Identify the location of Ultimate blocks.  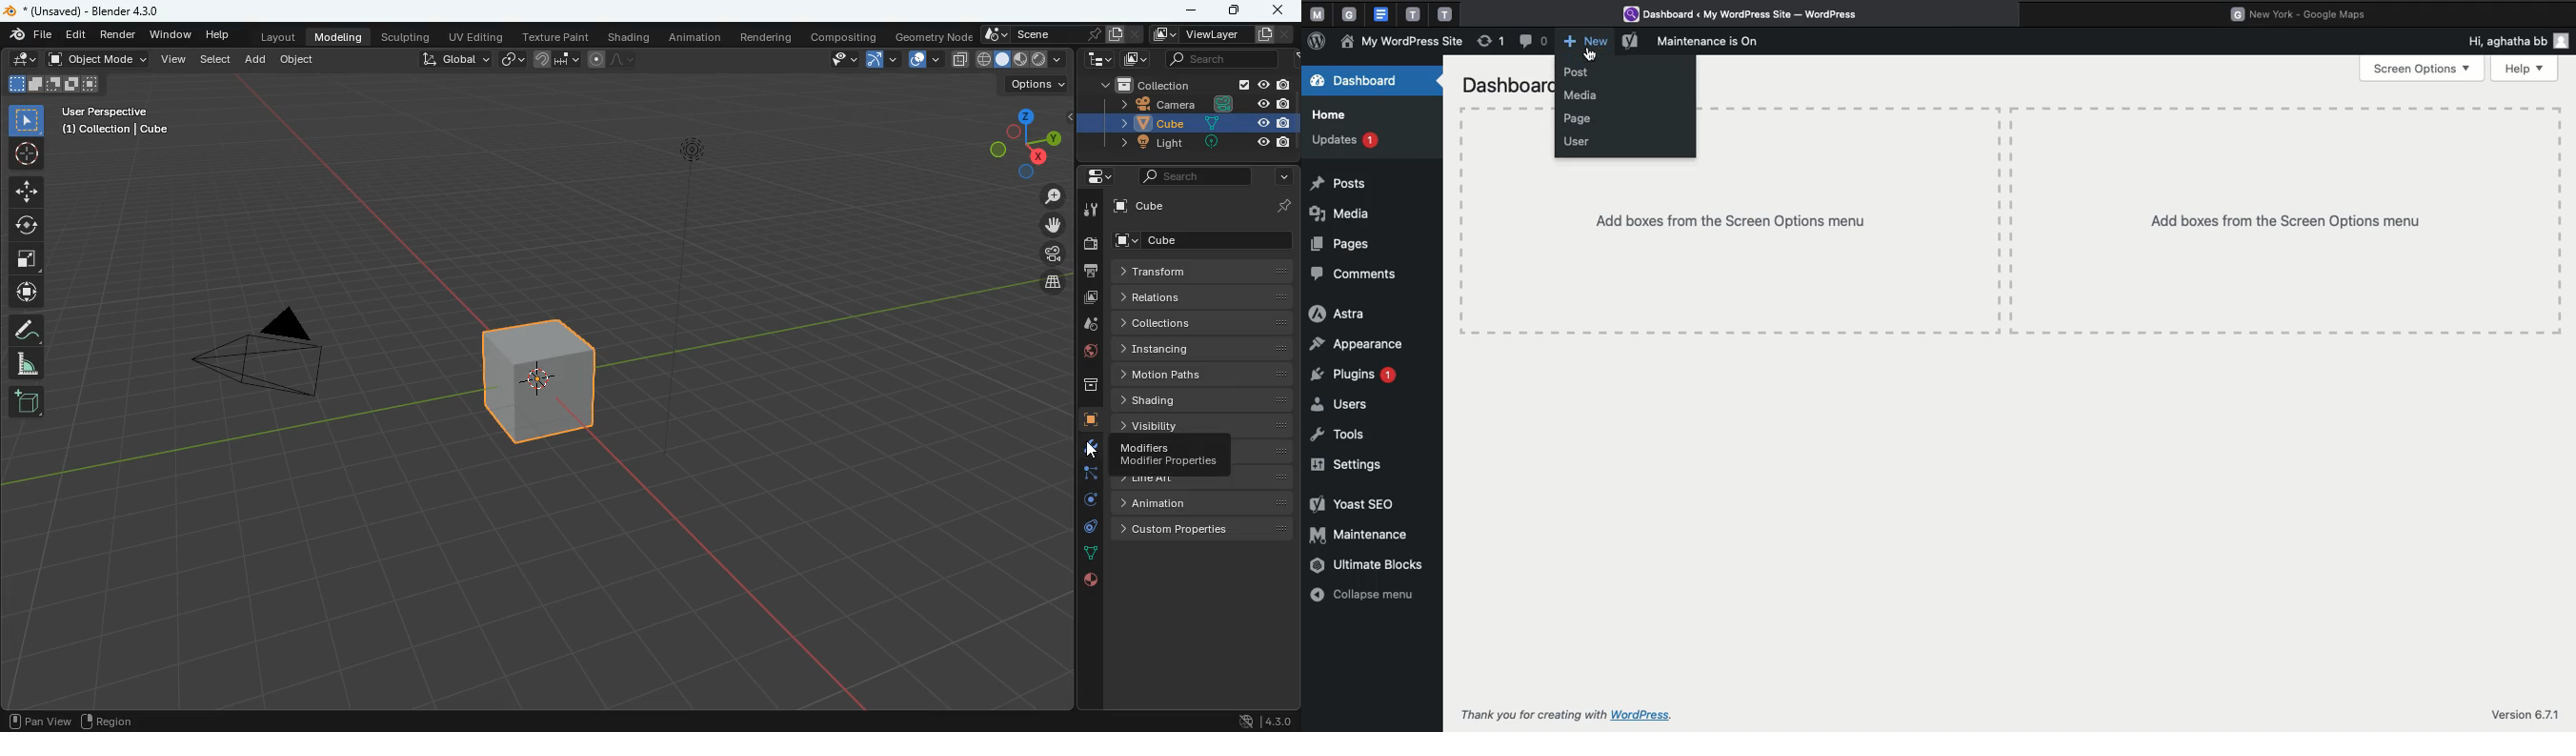
(1369, 564).